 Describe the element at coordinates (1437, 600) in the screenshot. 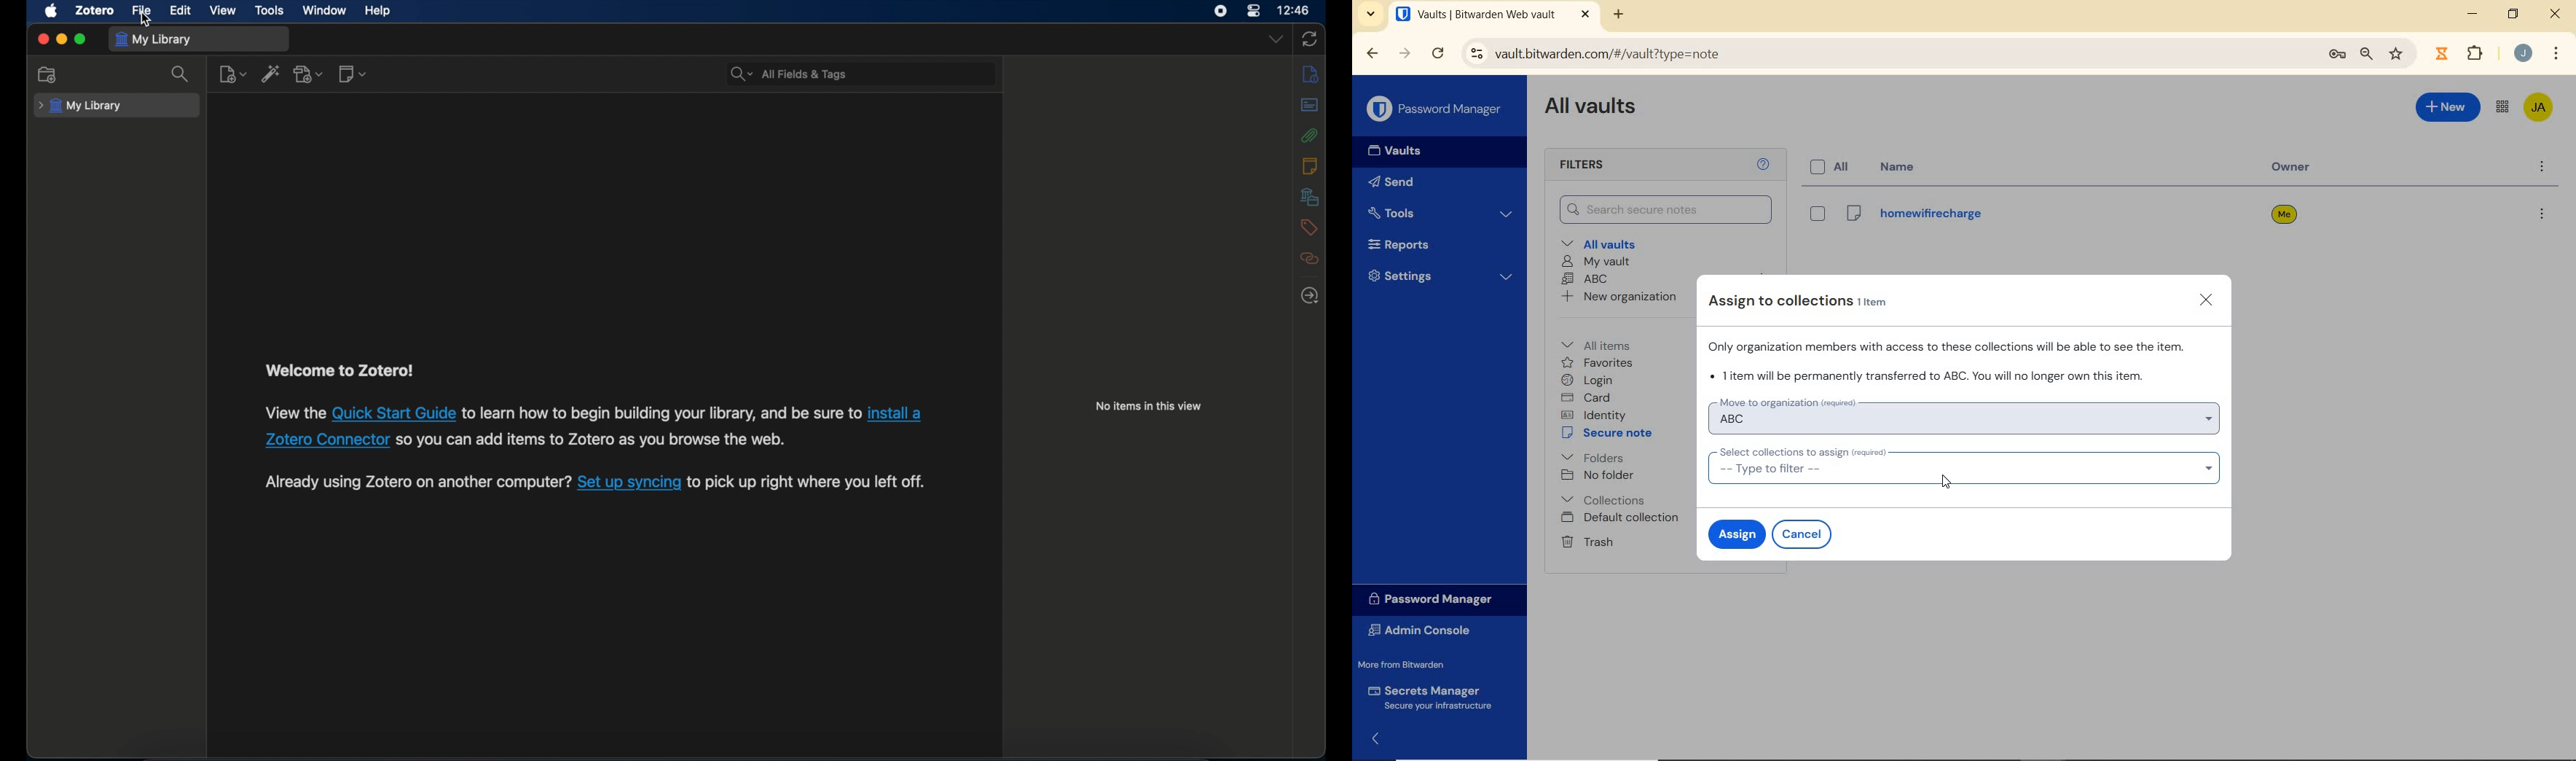

I see `Password Manager` at that location.